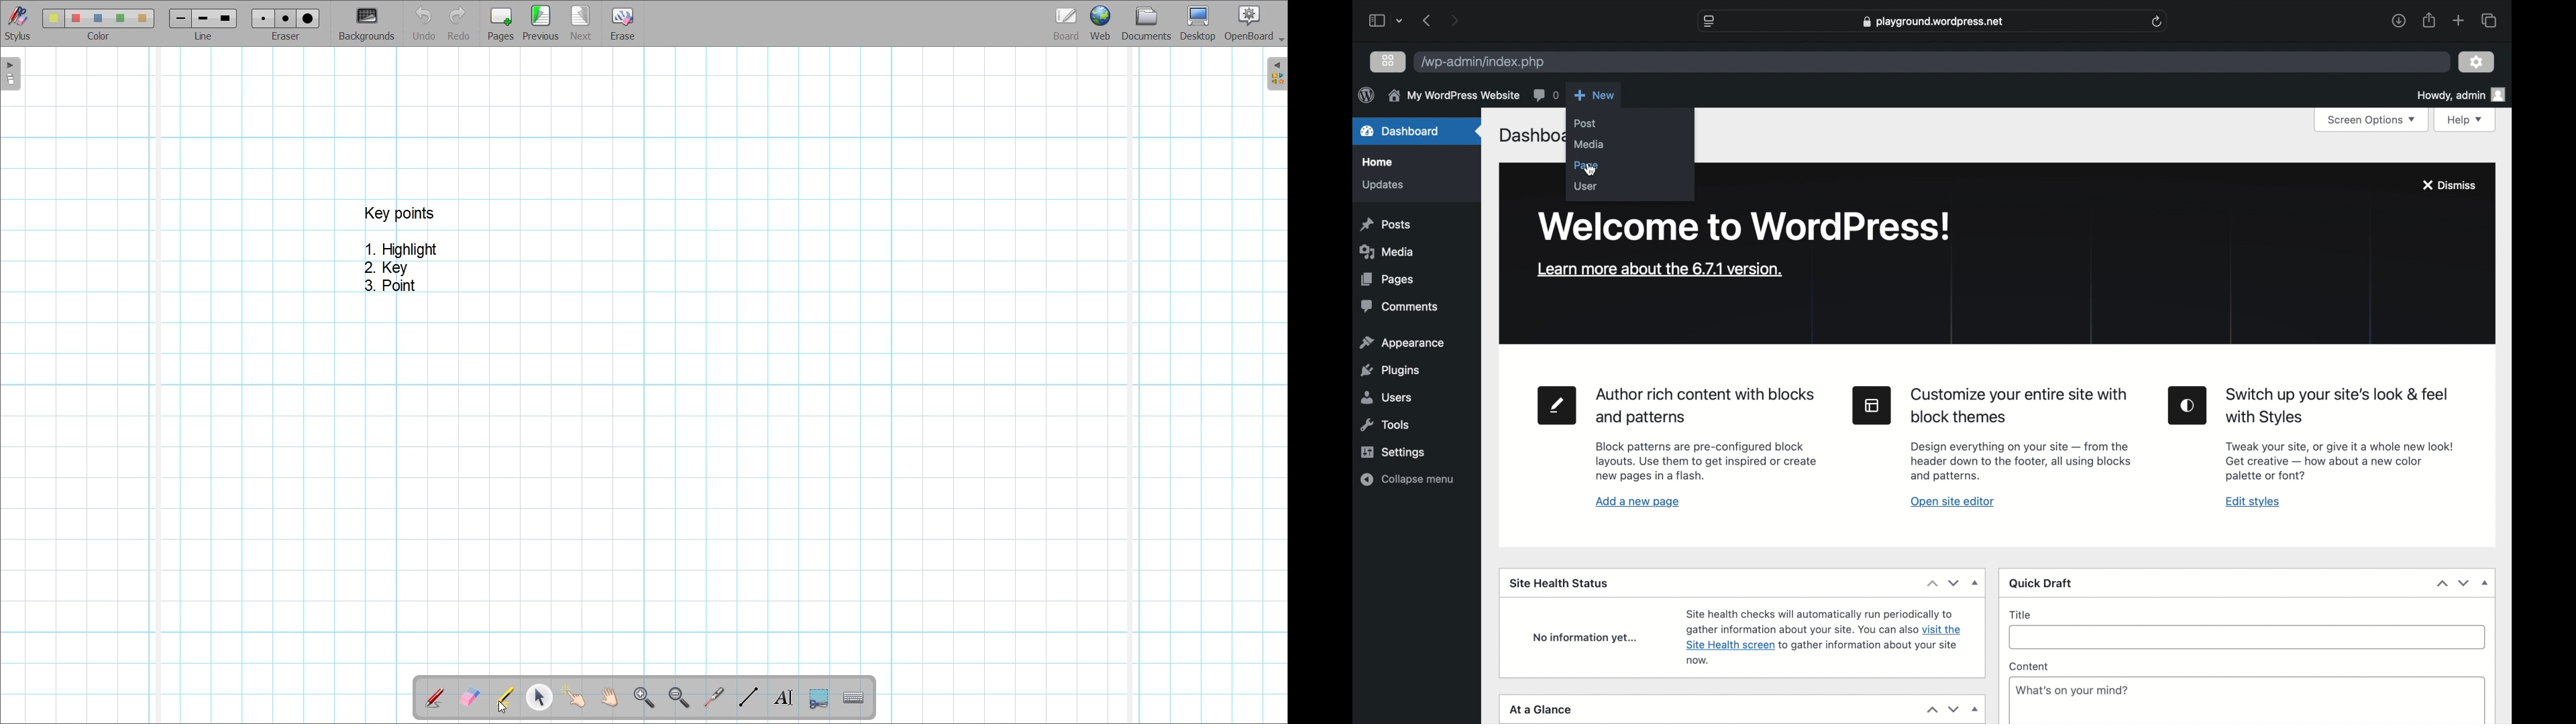 The width and height of the screenshot is (2576, 728). What do you see at coordinates (2459, 20) in the screenshot?
I see `new tab` at bounding box center [2459, 20].